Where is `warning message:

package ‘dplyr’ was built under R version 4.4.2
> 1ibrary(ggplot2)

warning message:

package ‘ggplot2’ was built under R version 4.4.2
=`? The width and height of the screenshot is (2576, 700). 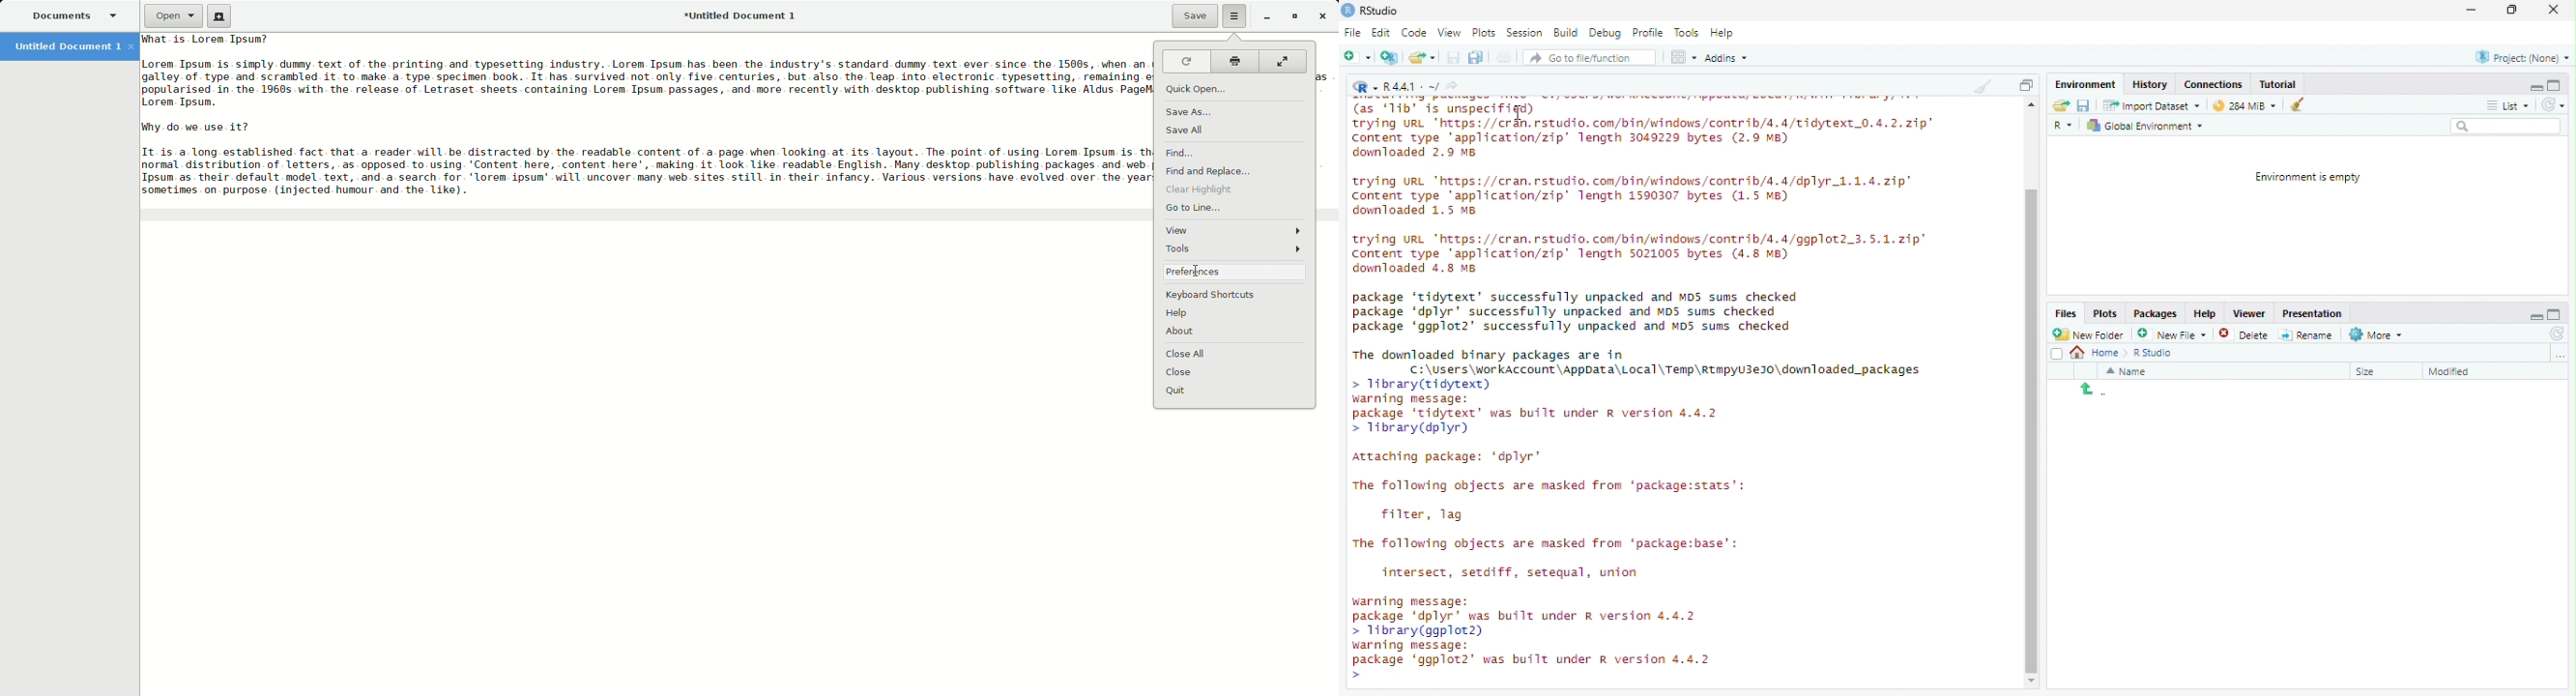 warning message:

package ‘dplyr’ was built under R version 4.4.2
> 1ibrary(ggplot2)

warning message:

package ‘ggplot2’ was built under R version 4.4.2
= is located at coordinates (1534, 637).